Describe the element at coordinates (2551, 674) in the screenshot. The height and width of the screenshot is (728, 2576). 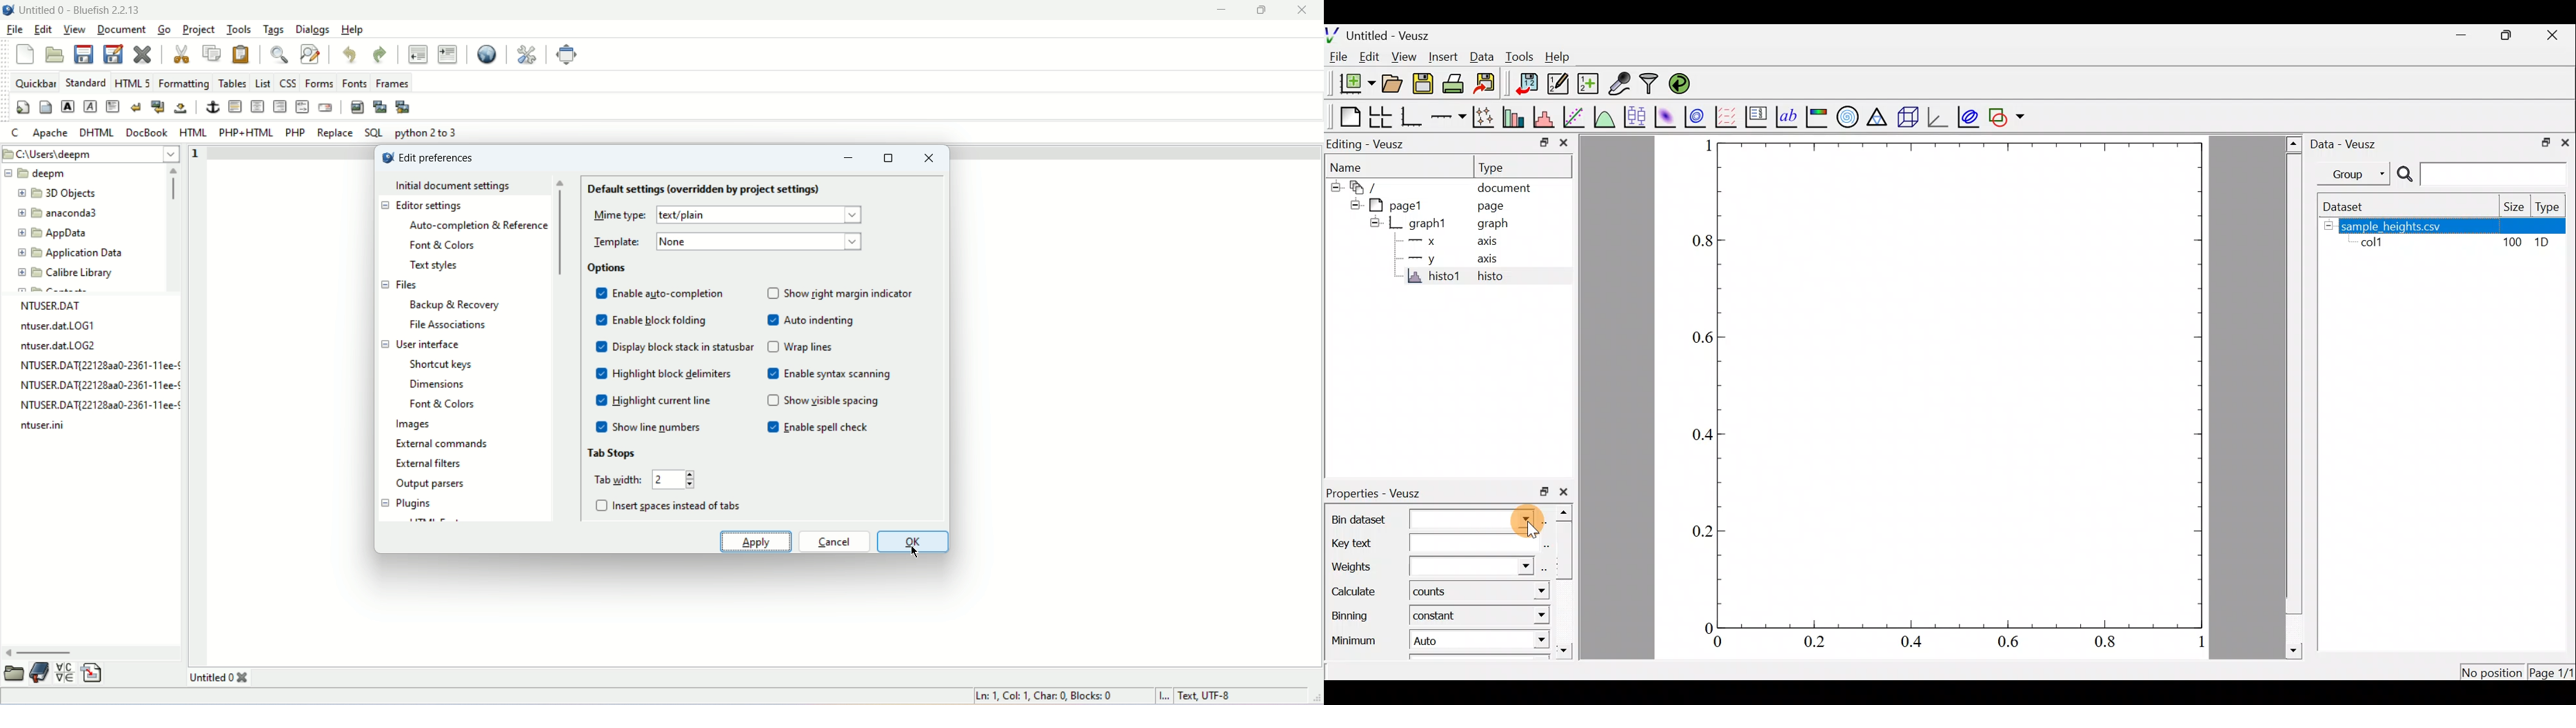
I see `Page 1/1` at that location.